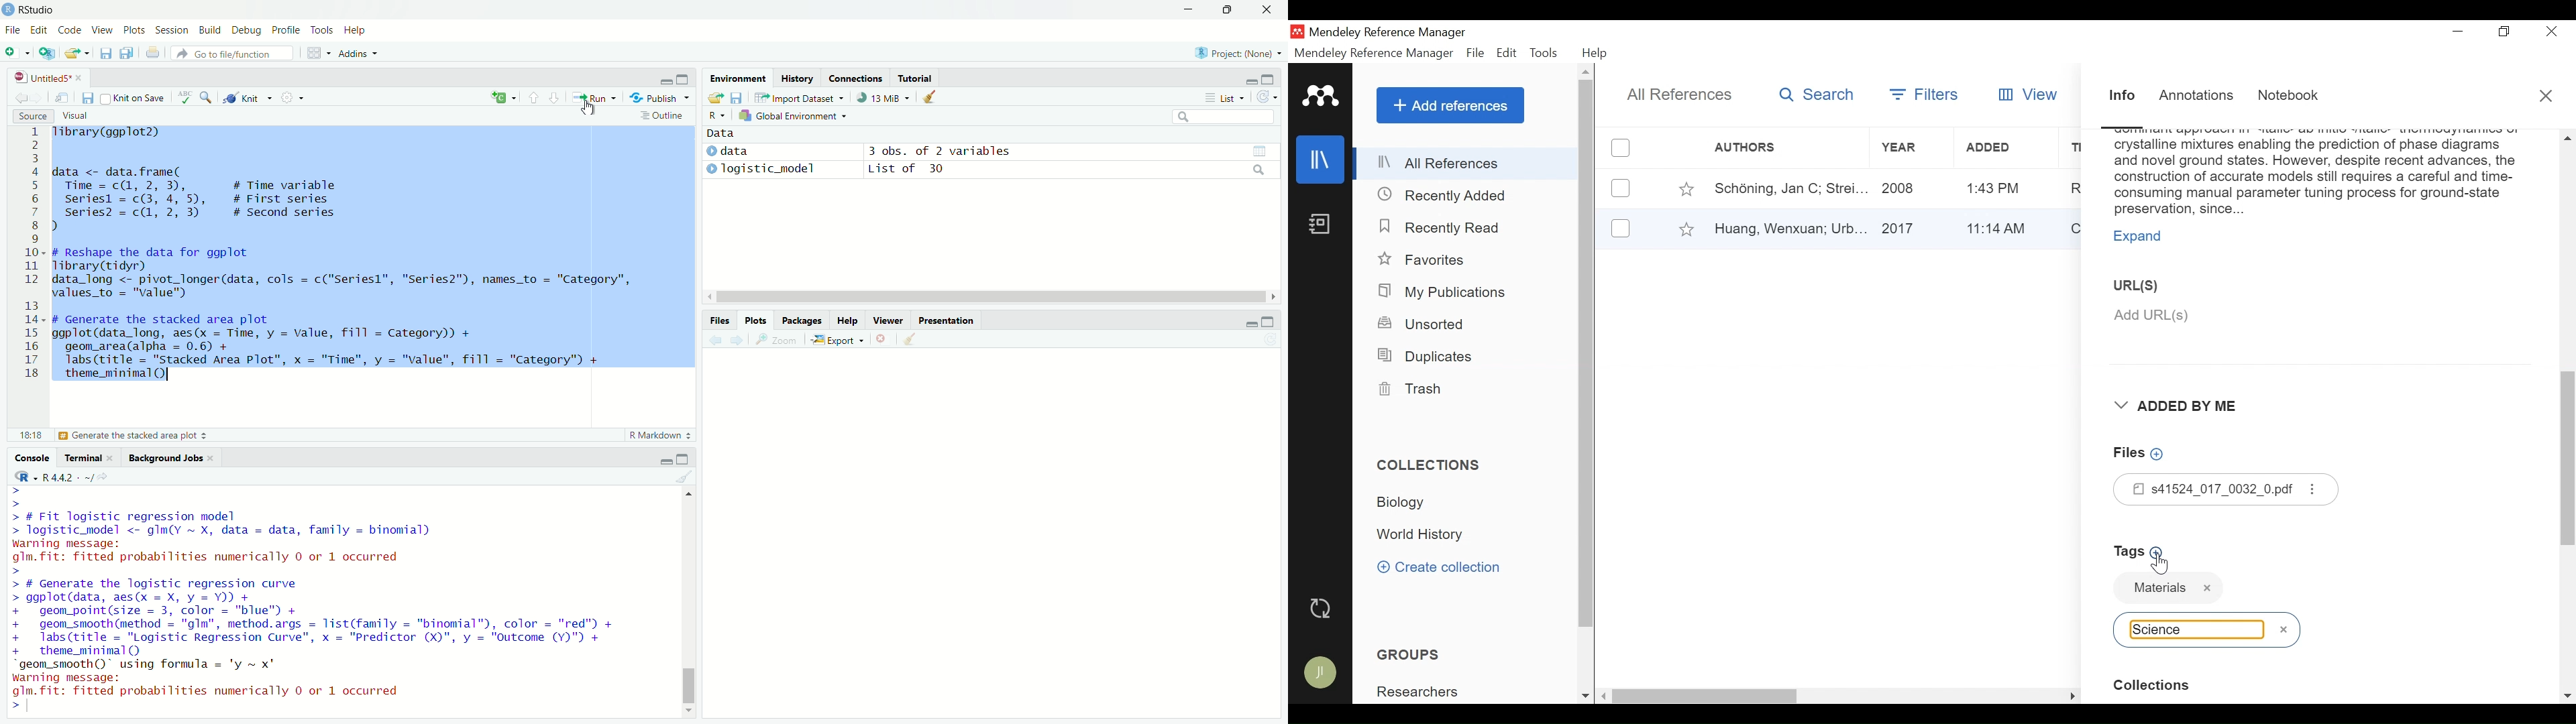 This screenshot has height=728, width=2576. I want to click on Author, so click(1768, 147).